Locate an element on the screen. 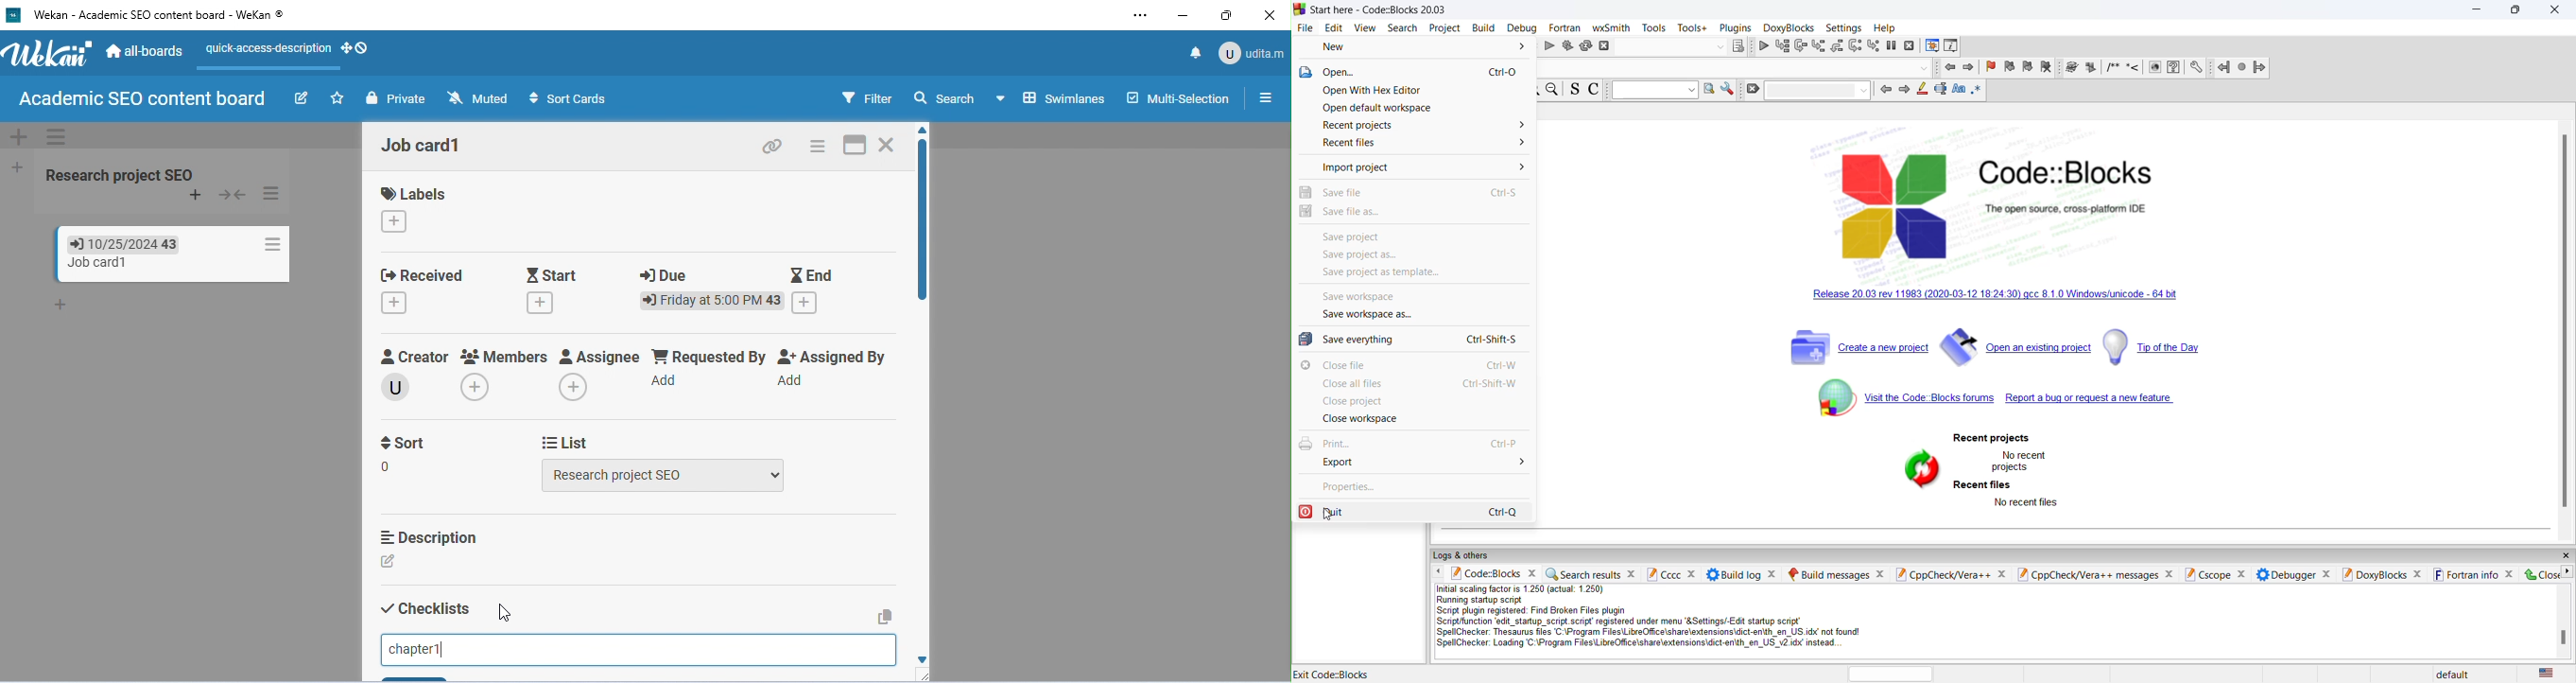  Close file is located at coordinates (1347, 366).